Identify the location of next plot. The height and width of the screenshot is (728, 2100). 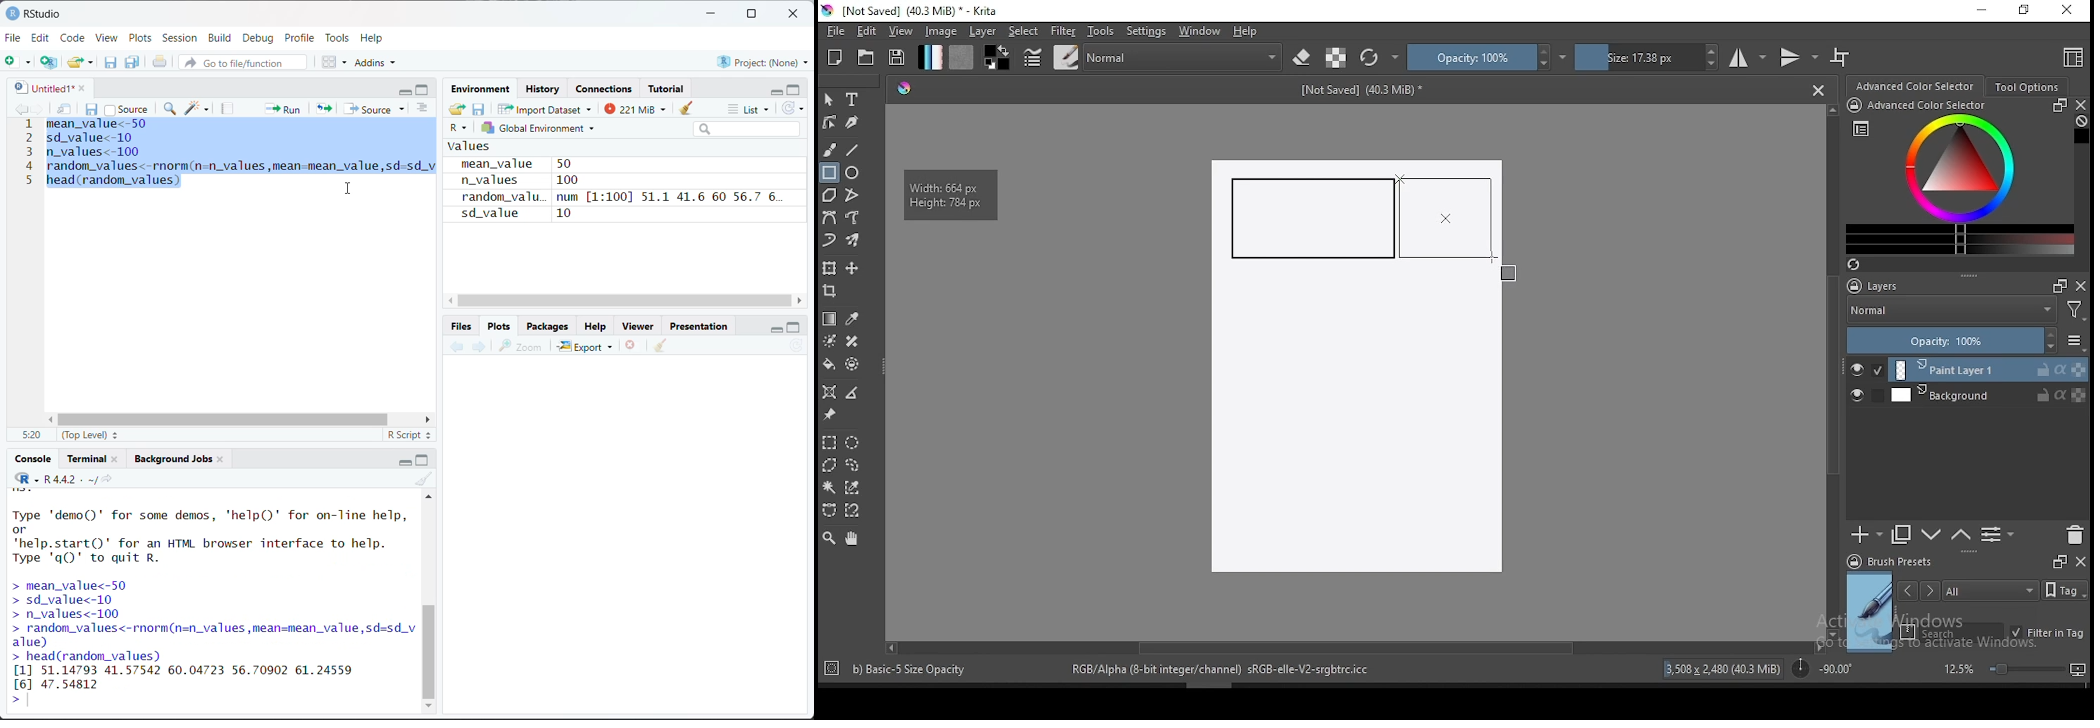
(478, 347).